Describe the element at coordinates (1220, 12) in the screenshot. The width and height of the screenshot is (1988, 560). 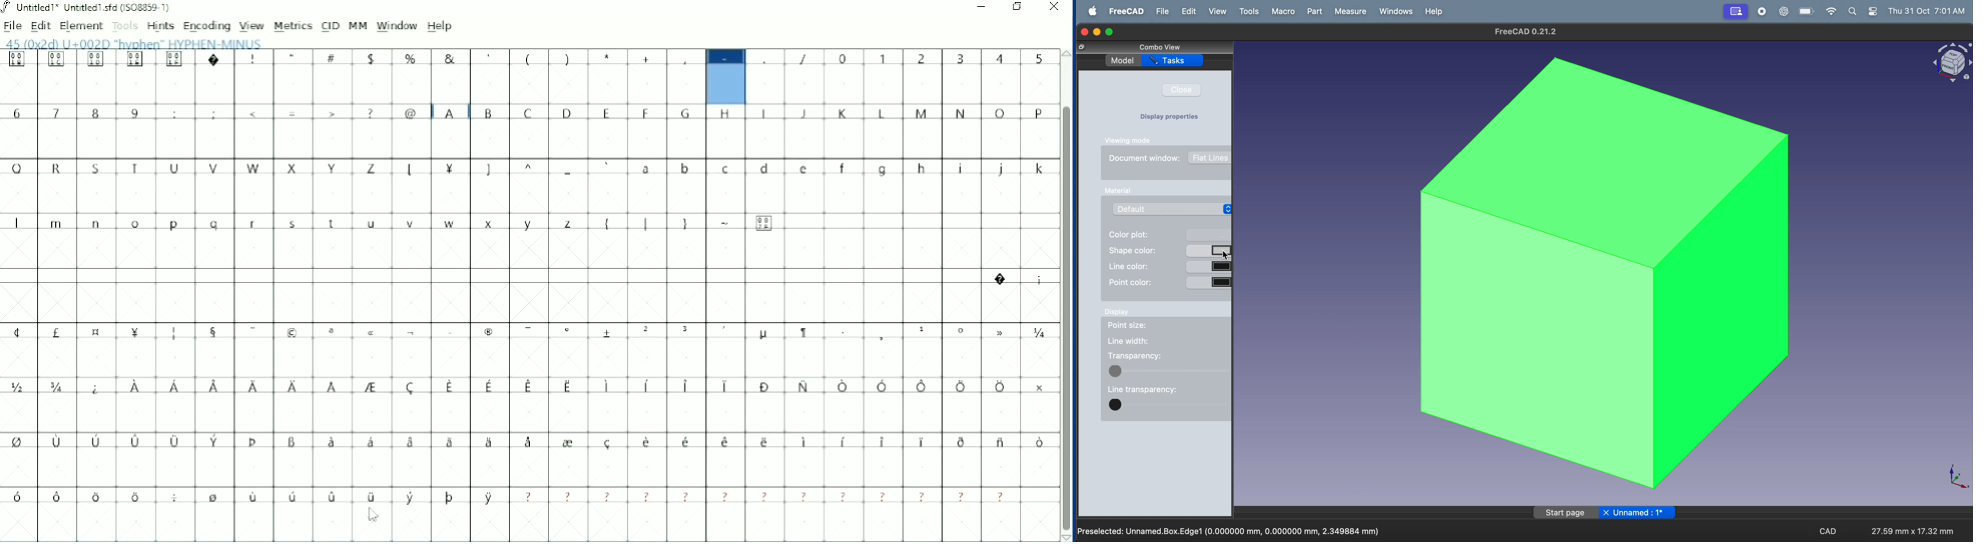
I see `view` at that location.